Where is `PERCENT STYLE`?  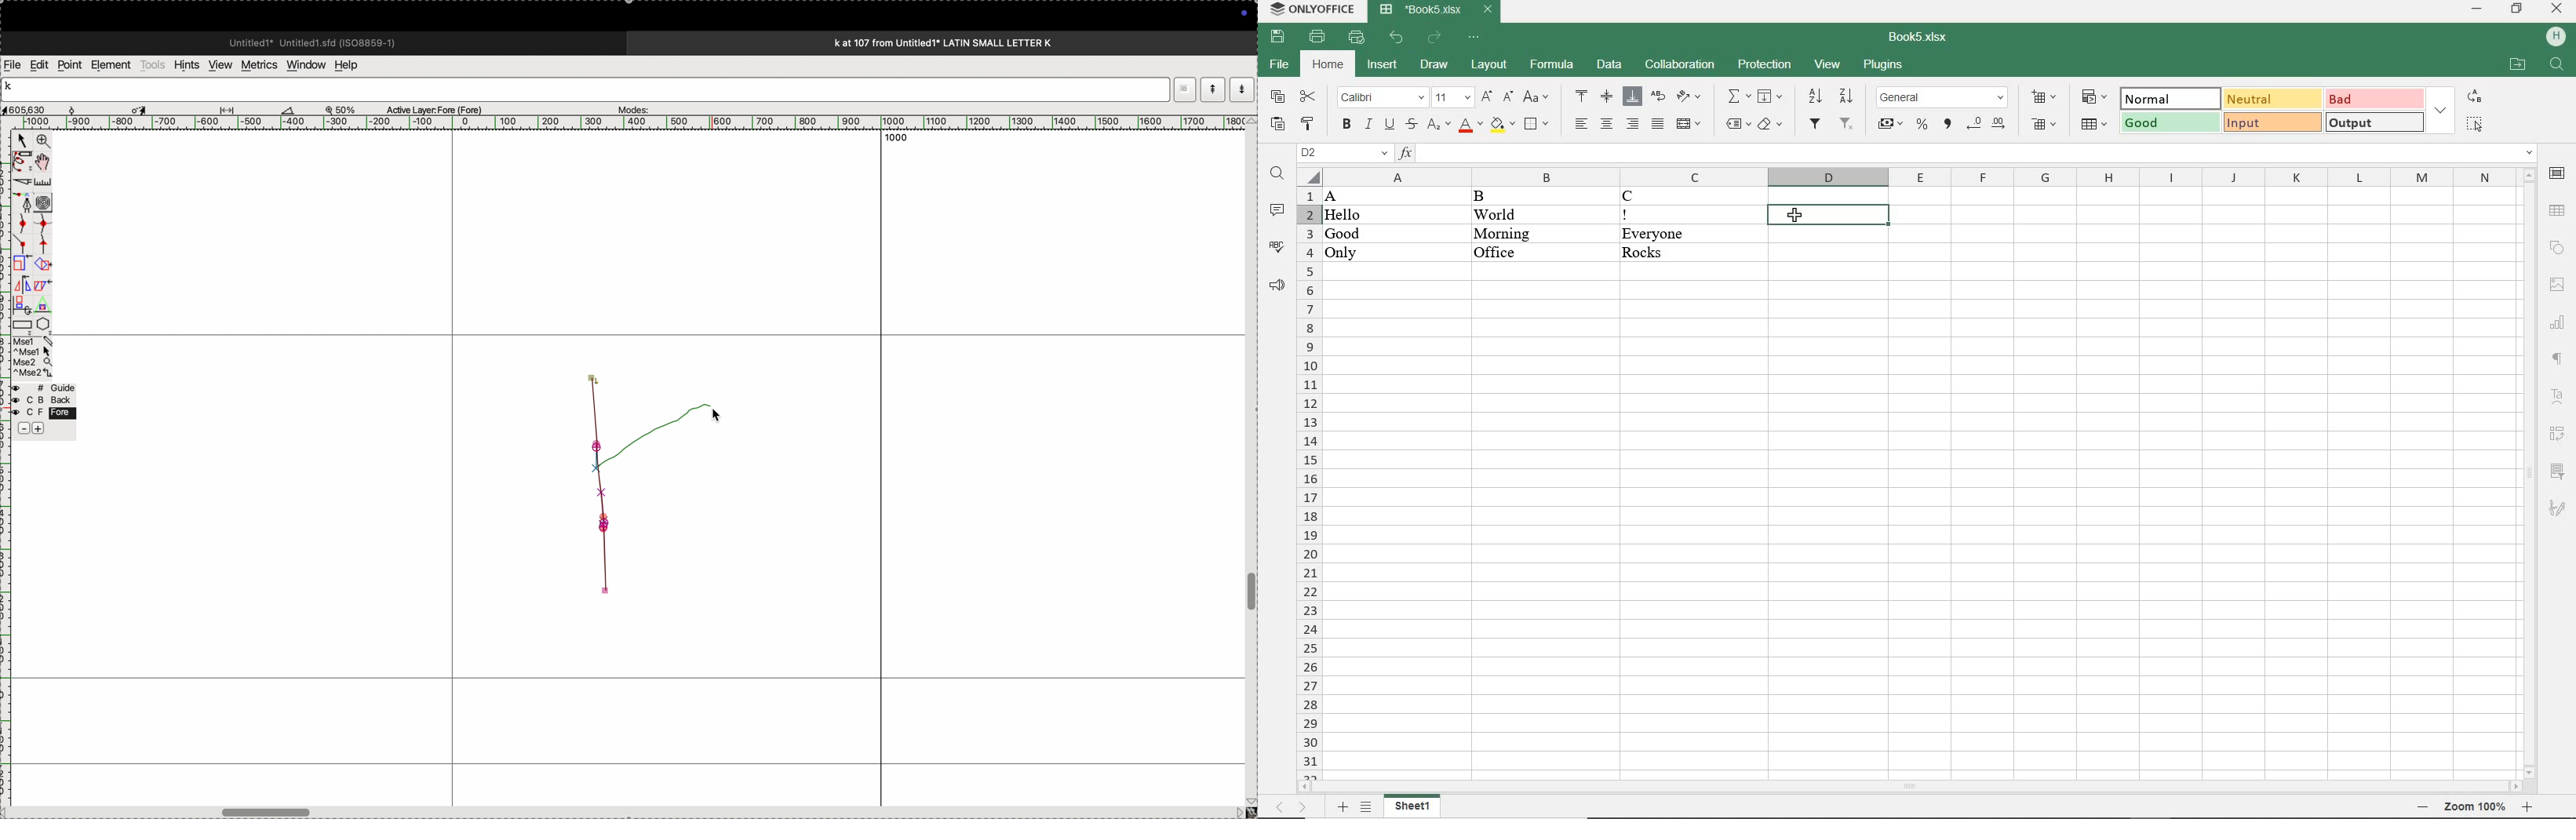
PERCENT STYLE is located at coordinates (1923, 126).